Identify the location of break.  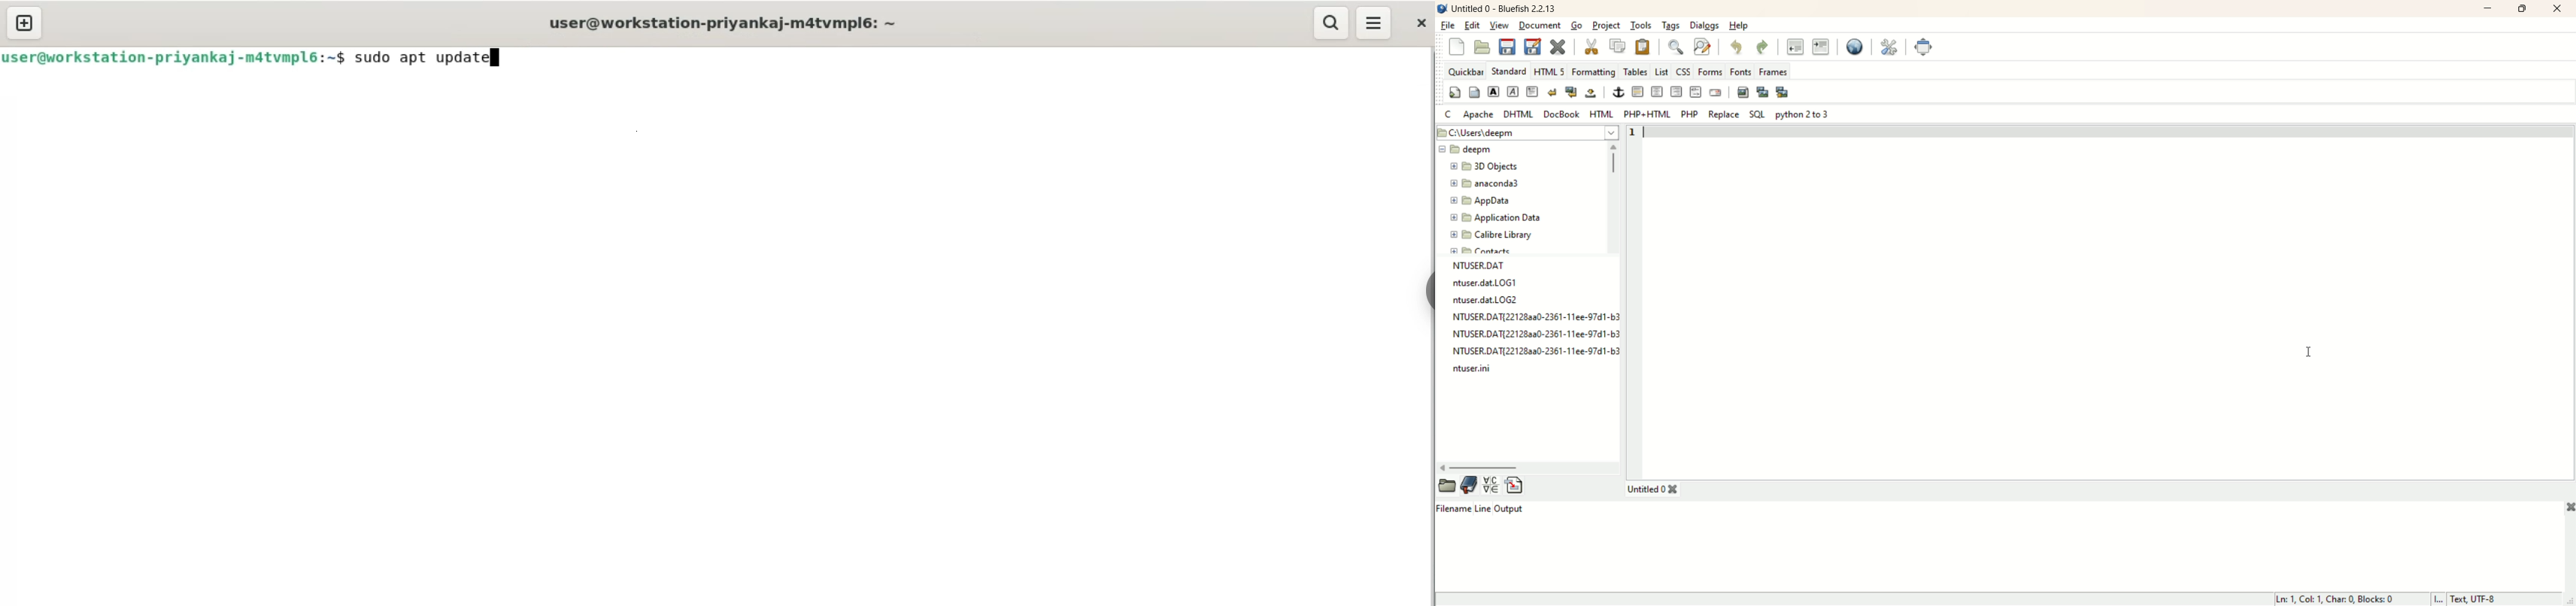
(1553, 92).